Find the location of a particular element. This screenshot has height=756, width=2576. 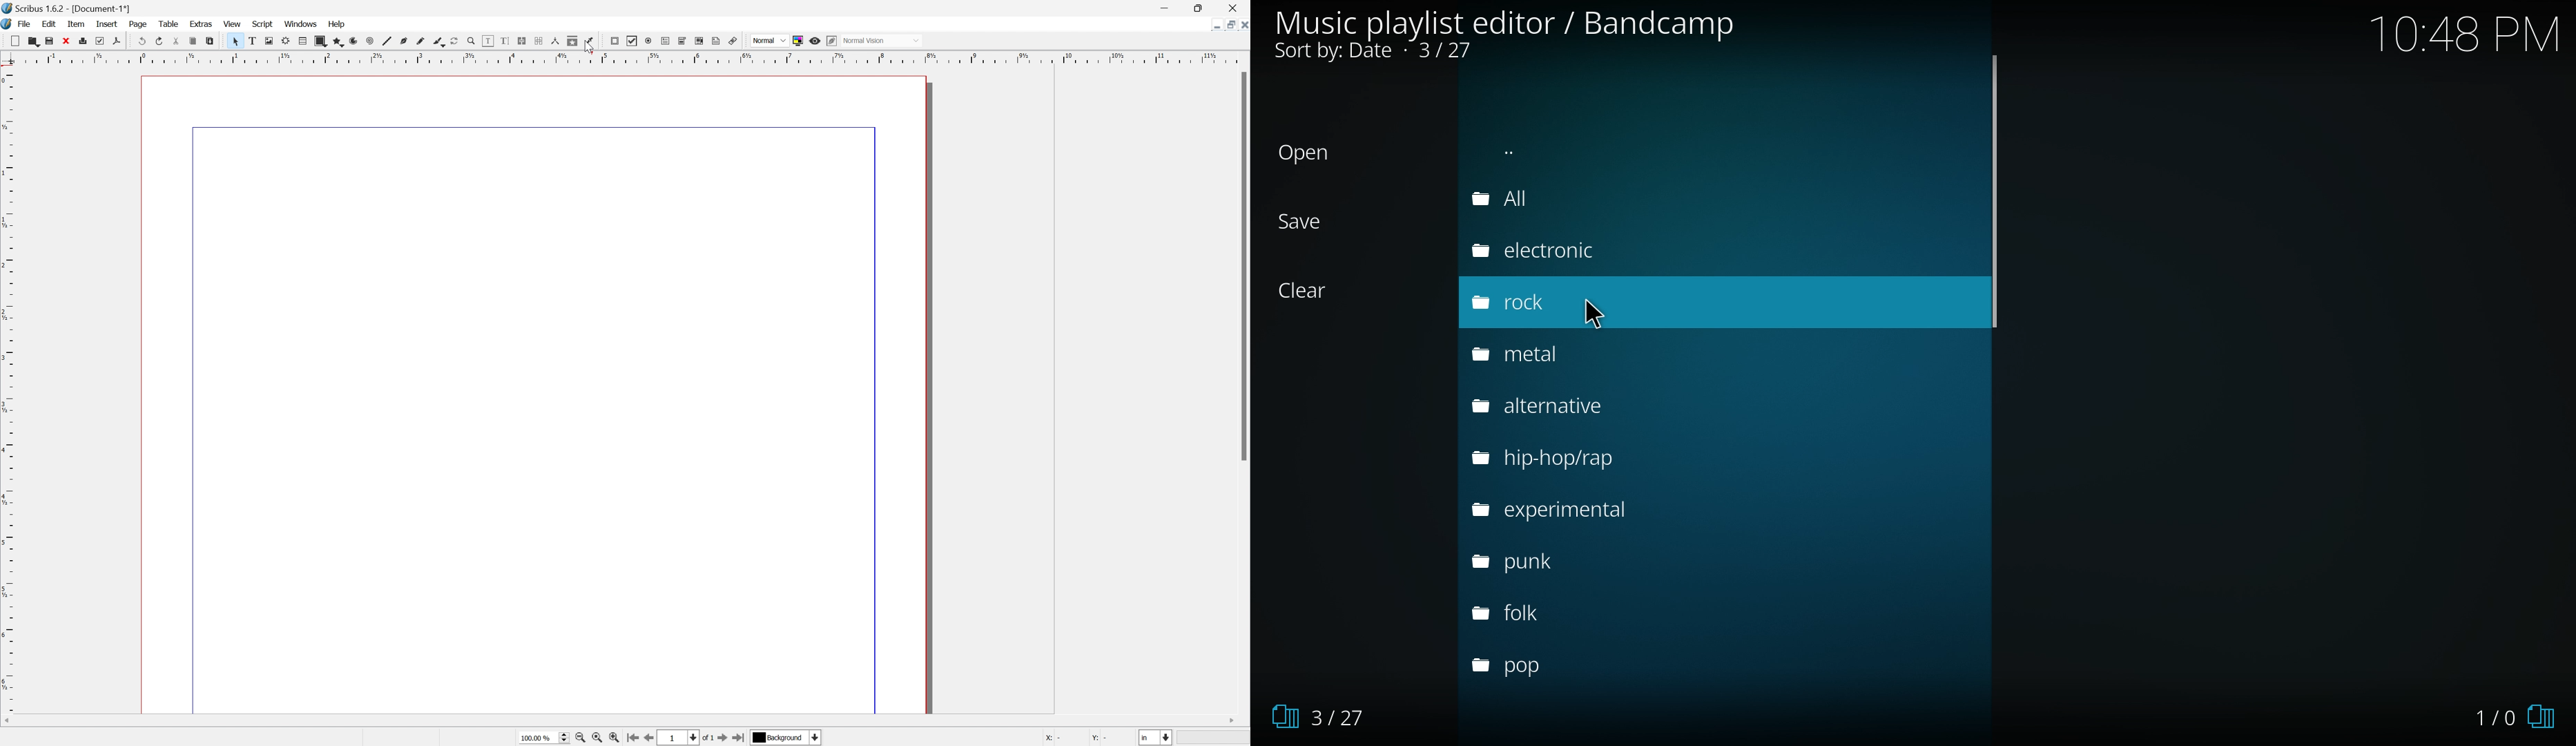

PDF checkbox is located at coordinates (631, 41).